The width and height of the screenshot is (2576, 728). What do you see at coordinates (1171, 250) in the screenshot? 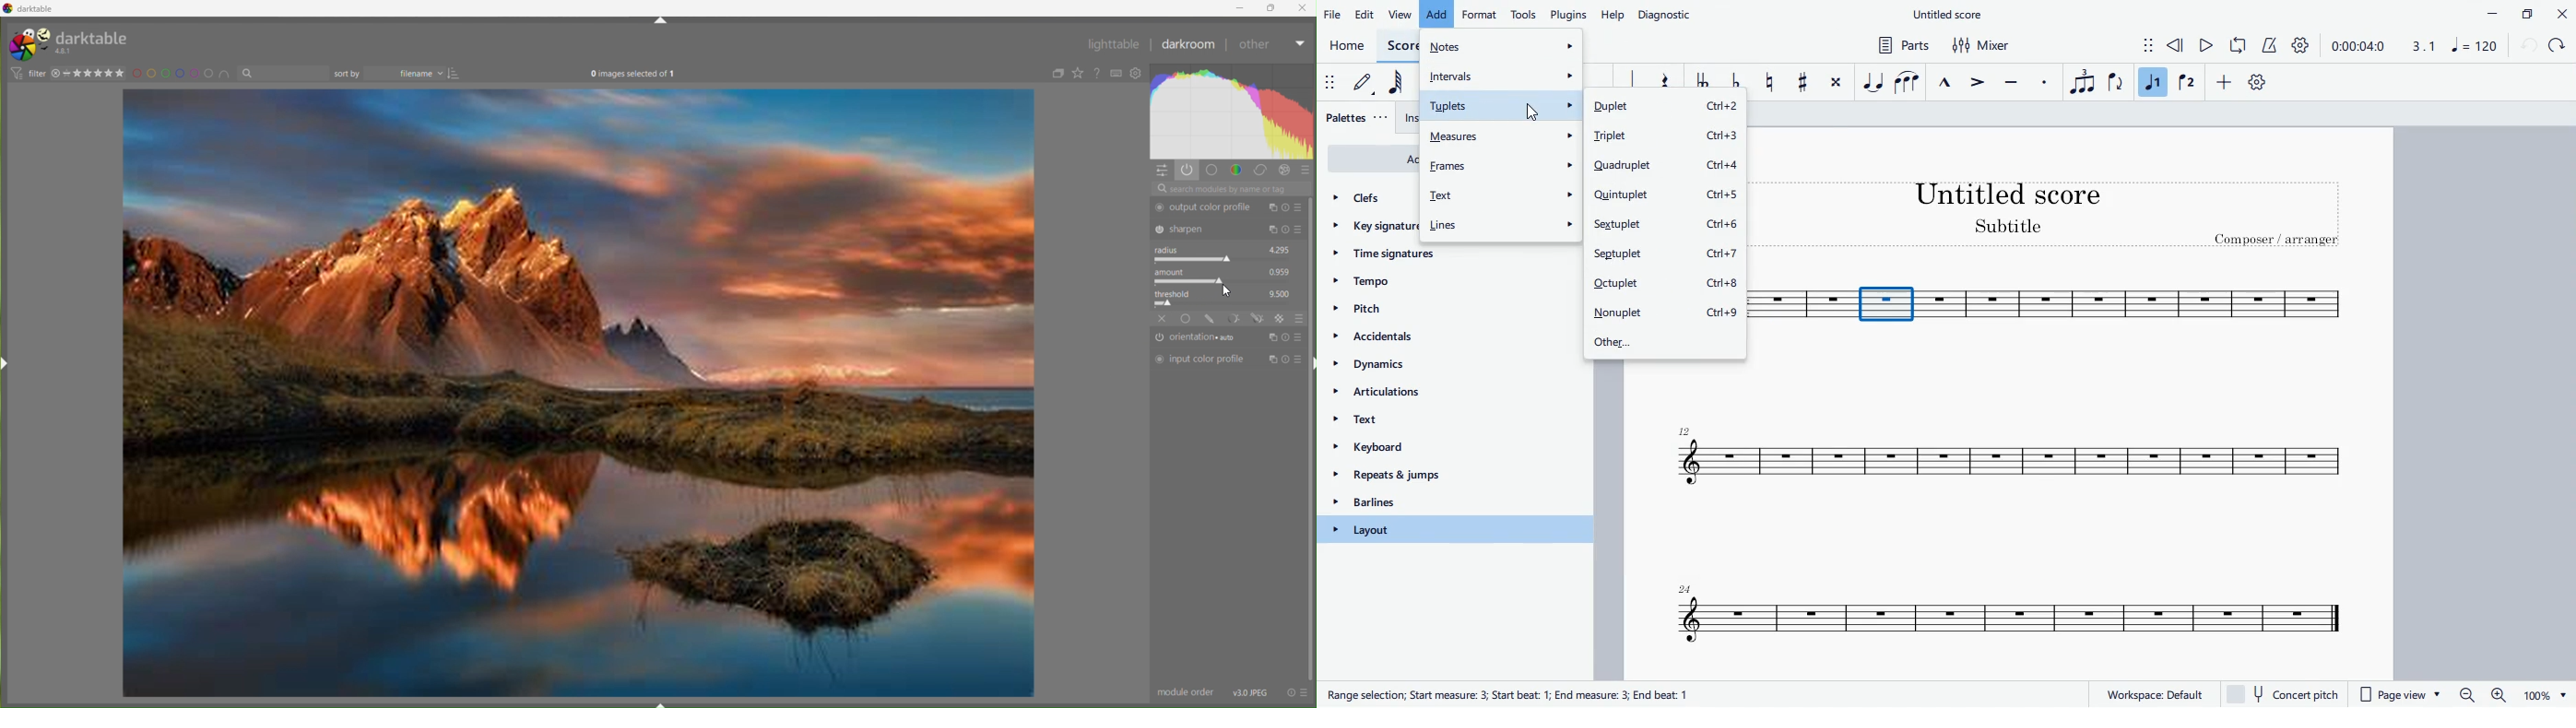
I see `radius` at bounding box center [1171, 250].